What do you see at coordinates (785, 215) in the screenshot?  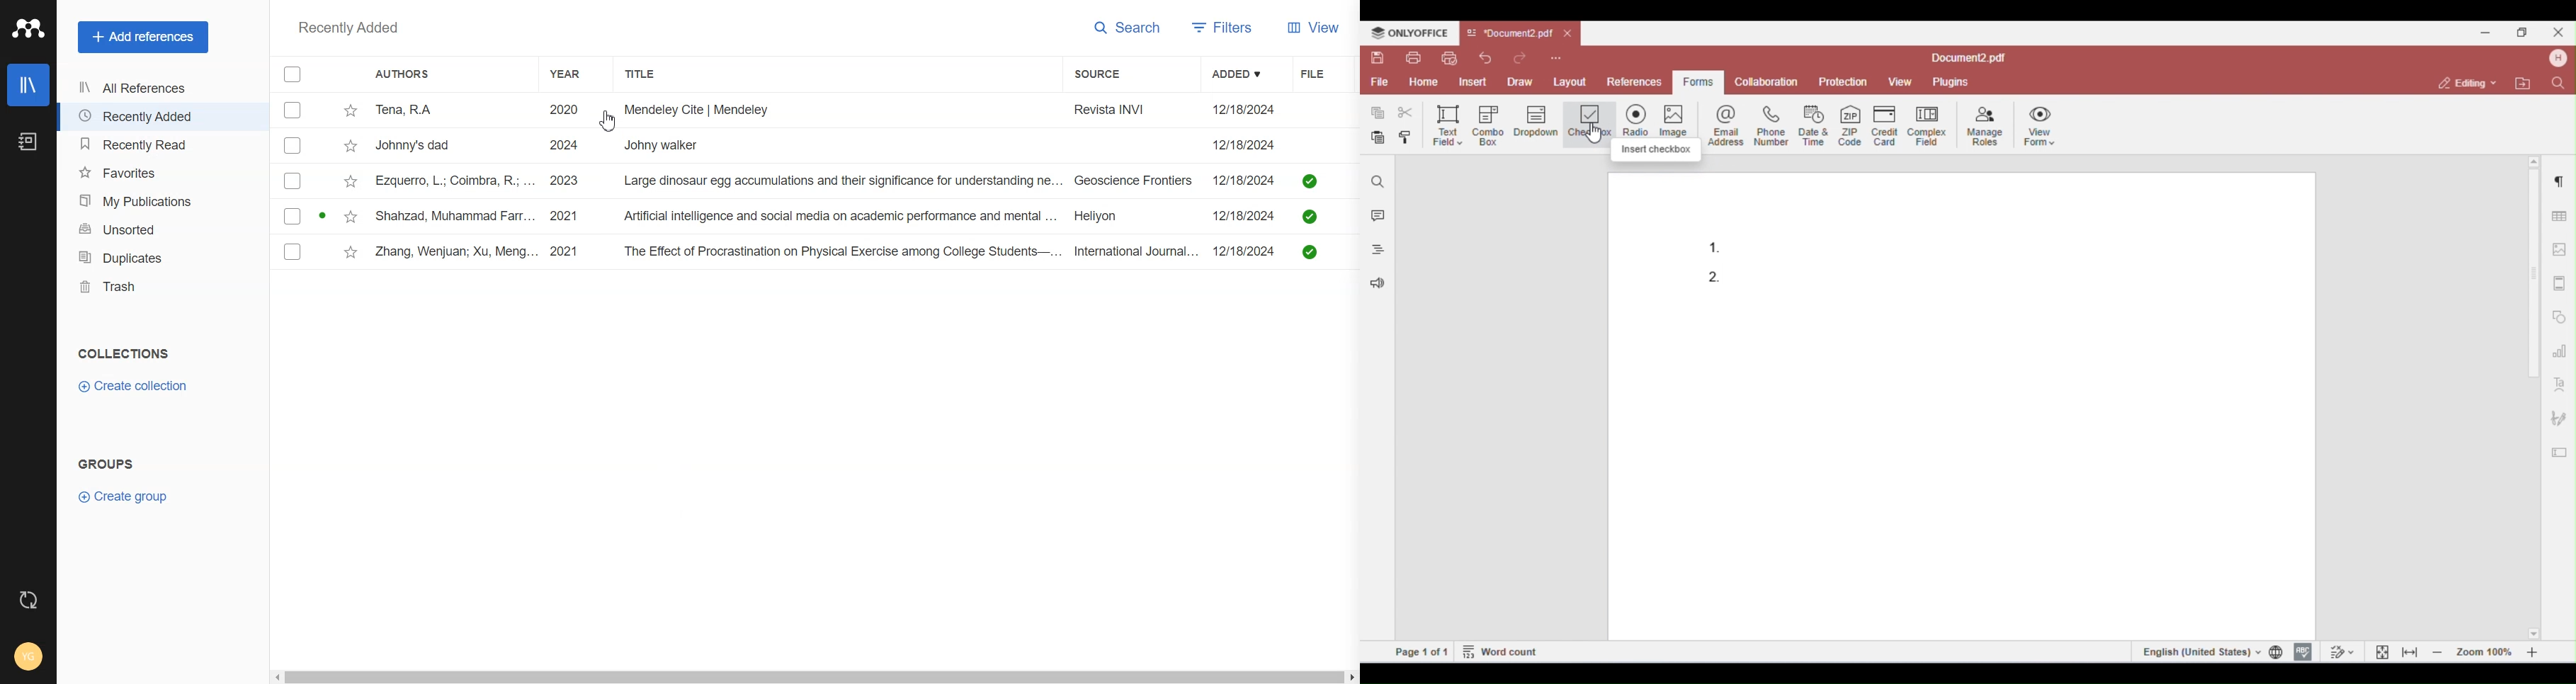 I see `Shahzad, Muhammad Farr... 2021 Artificial intelligence and social media on academic performance and mental ...  Heliyon` at bounding box center [785, 215].